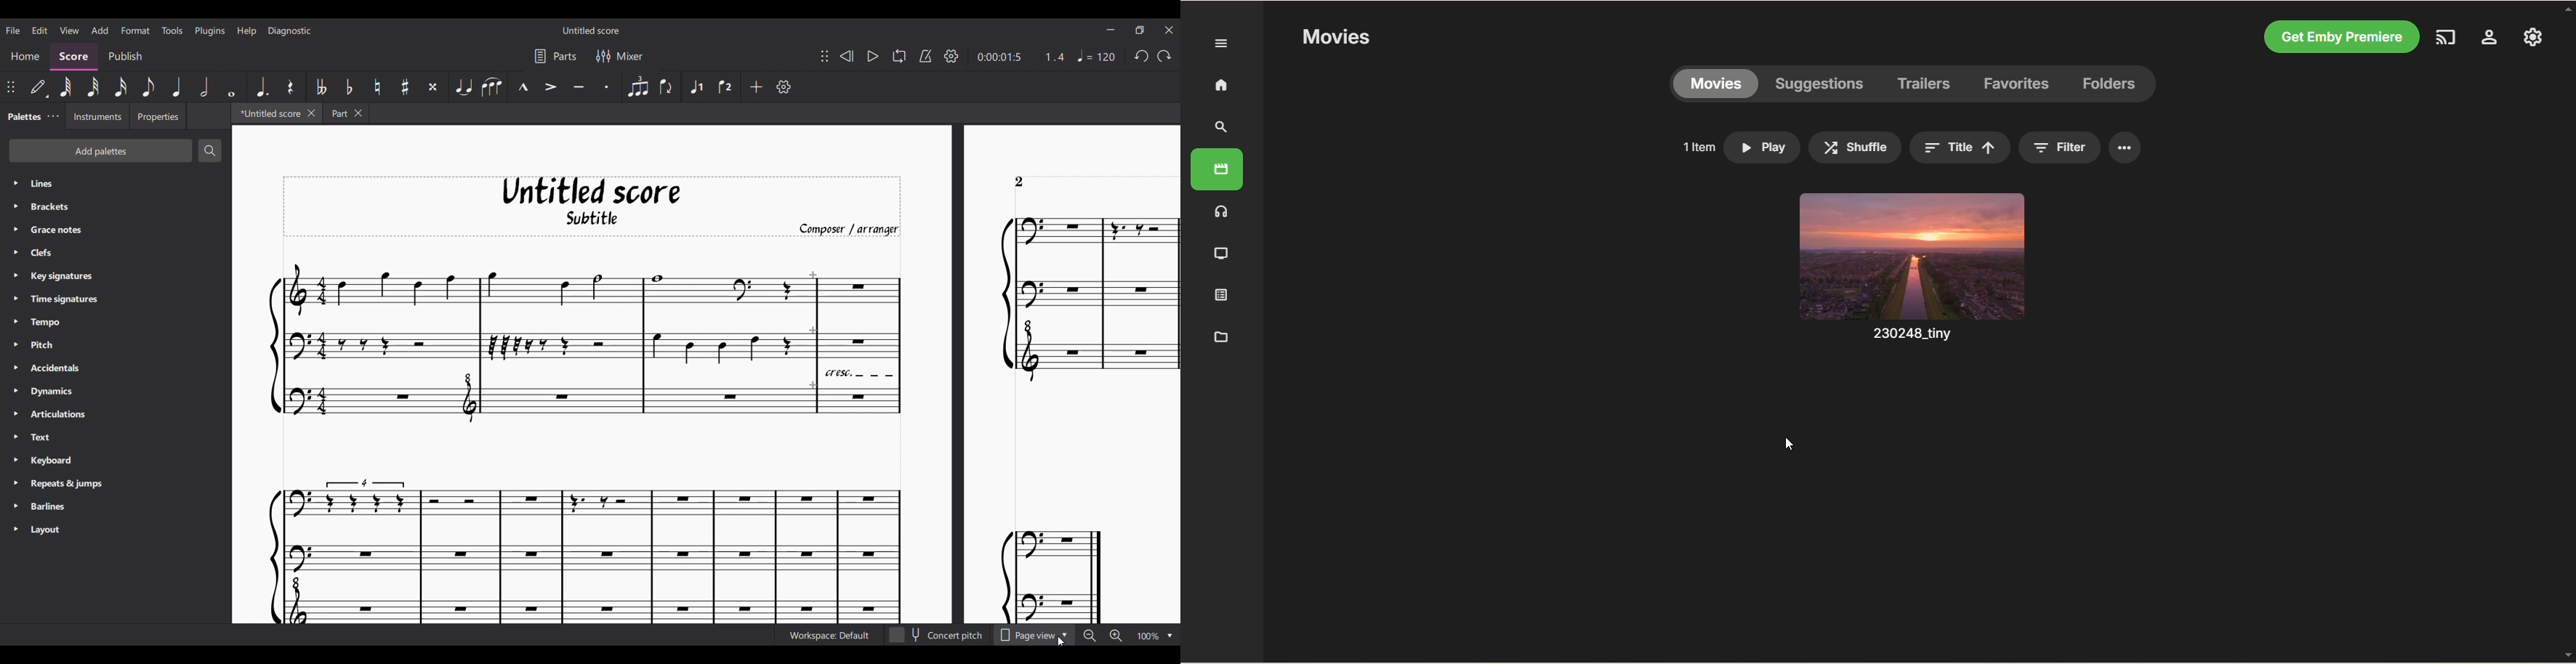 The width and height of the screenshot is (2576, 672). What do you see at coordinates (1019, 181) in the screenshot?
I see `Indicates page number` at bounding box center [1019, 181].